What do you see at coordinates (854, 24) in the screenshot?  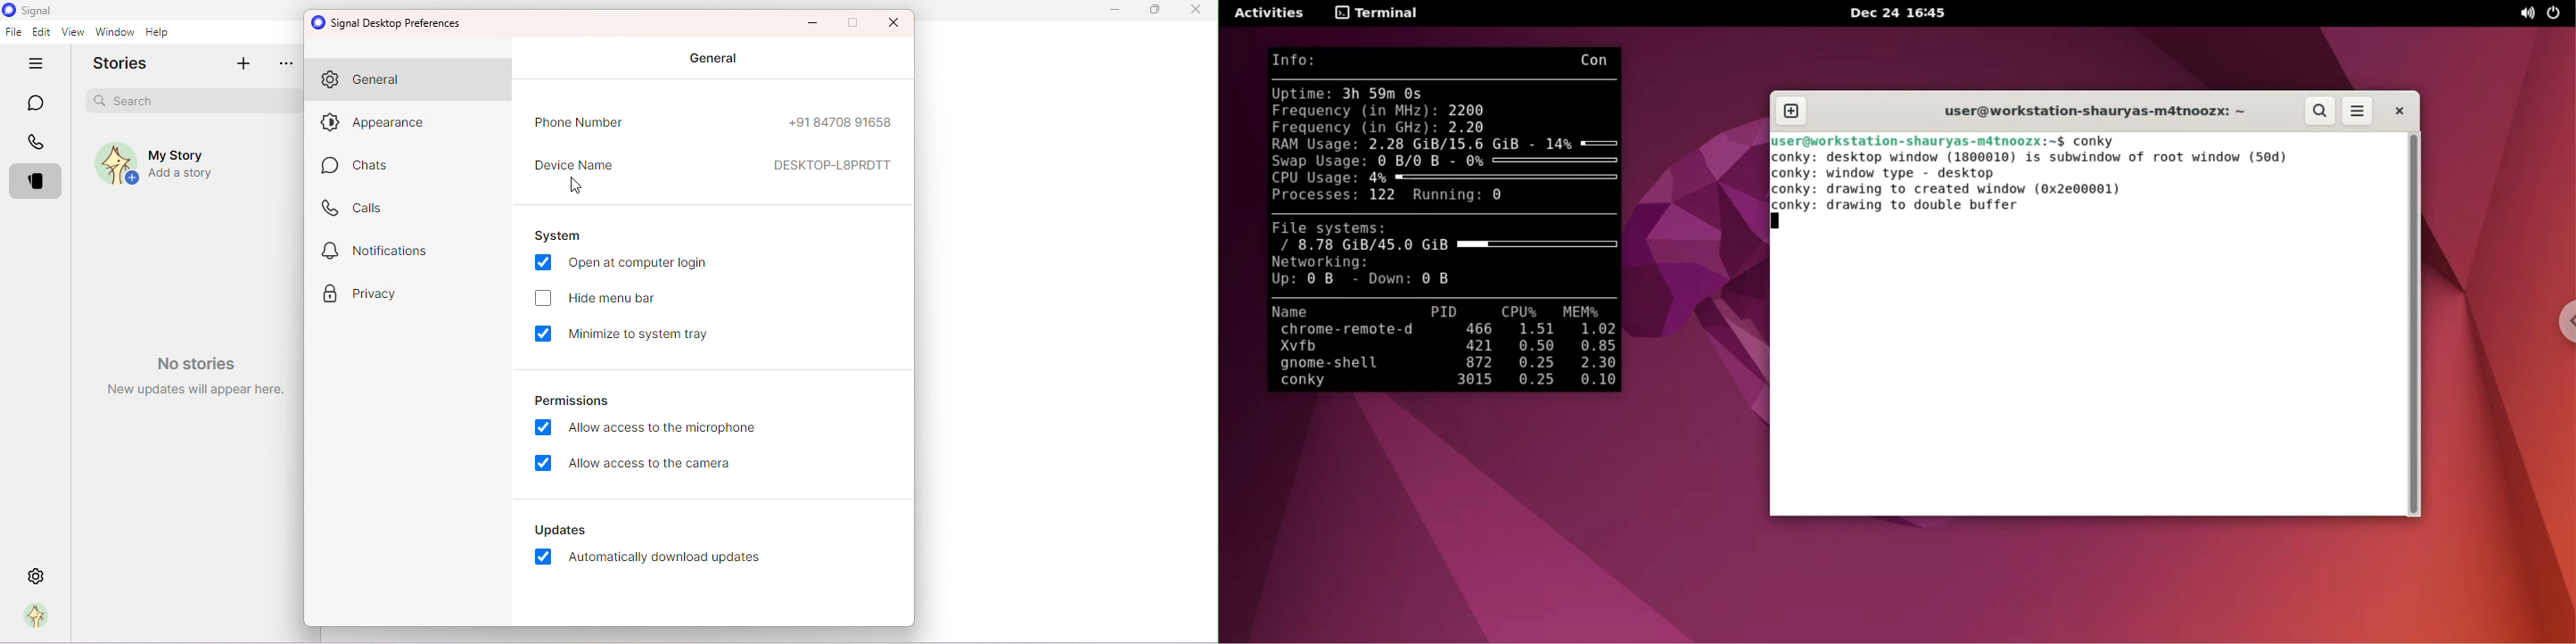 I see `Maximize` at bounding box center [854, 24].